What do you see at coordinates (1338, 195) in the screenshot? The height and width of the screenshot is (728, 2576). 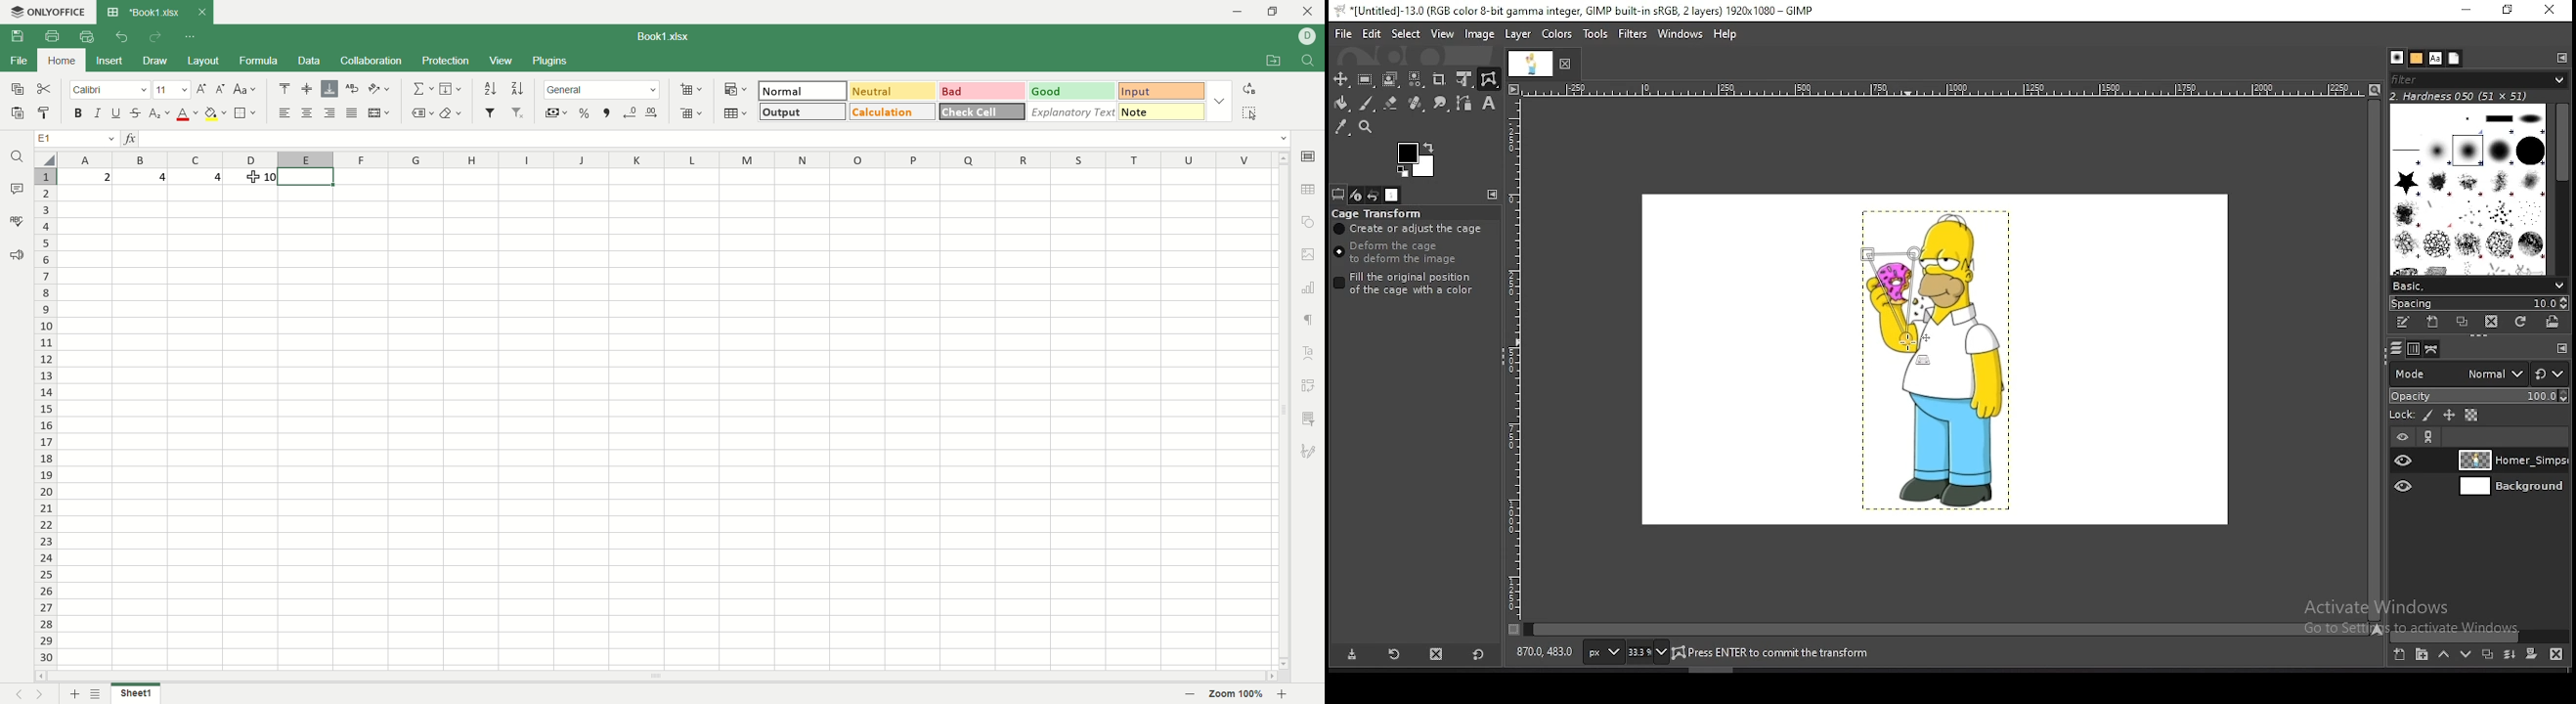 I see `tool options` at bounding box center [1338, 195].